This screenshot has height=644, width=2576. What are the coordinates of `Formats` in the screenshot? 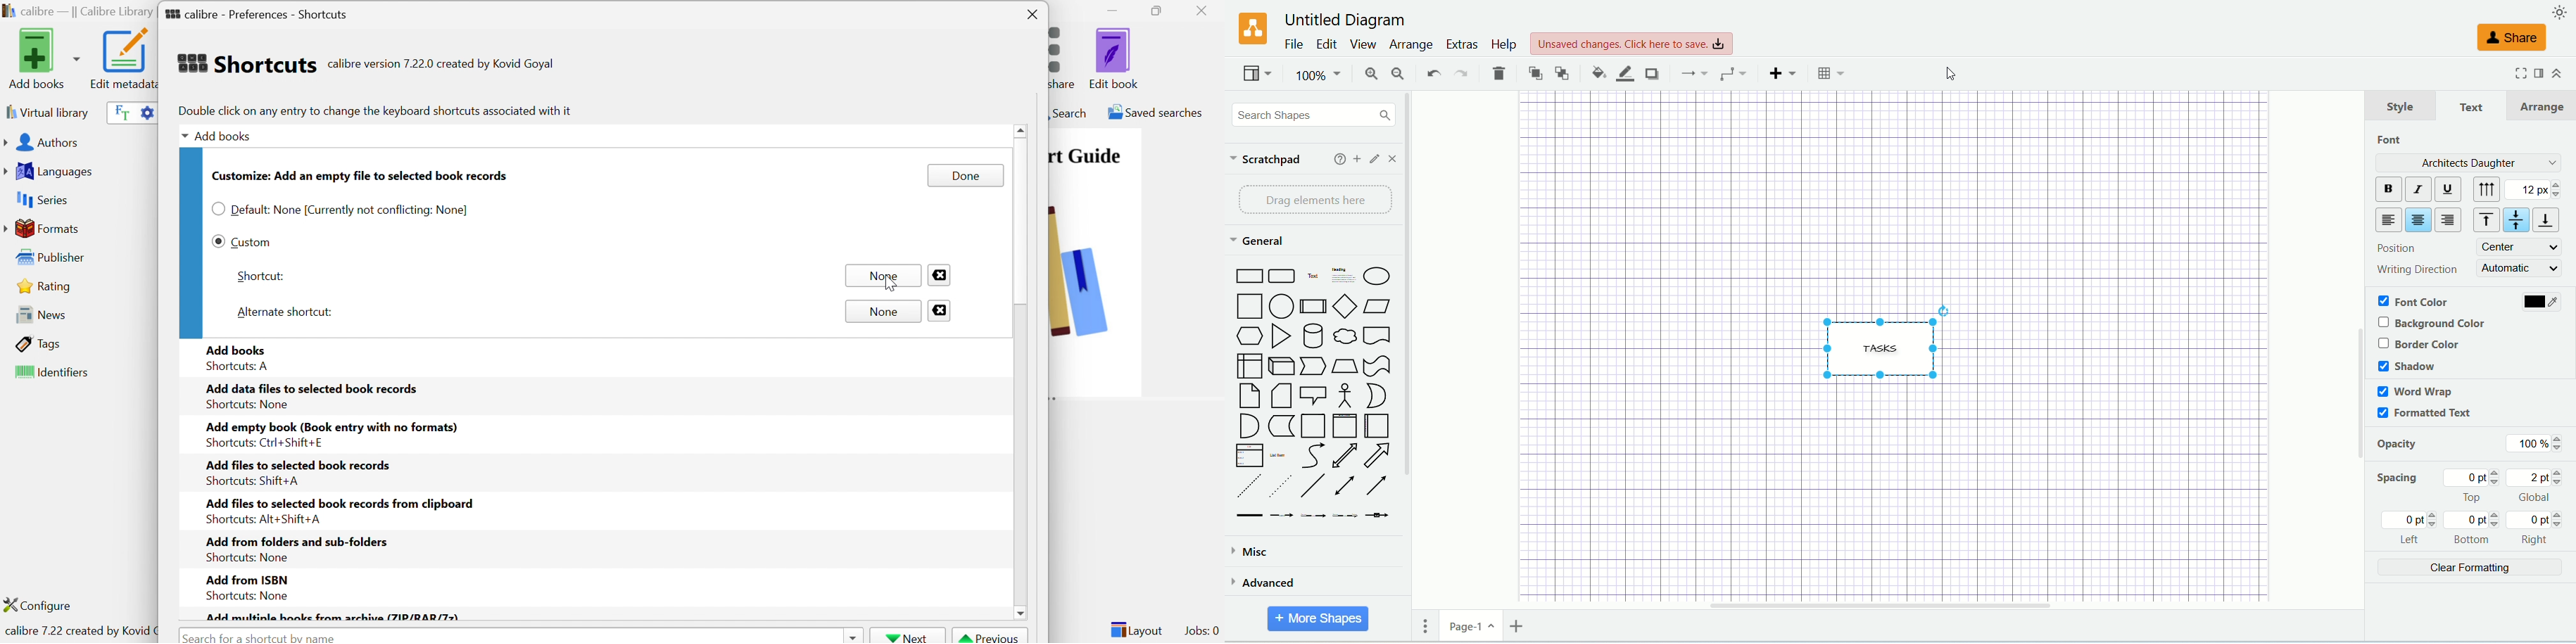 It's located at (44, 228).